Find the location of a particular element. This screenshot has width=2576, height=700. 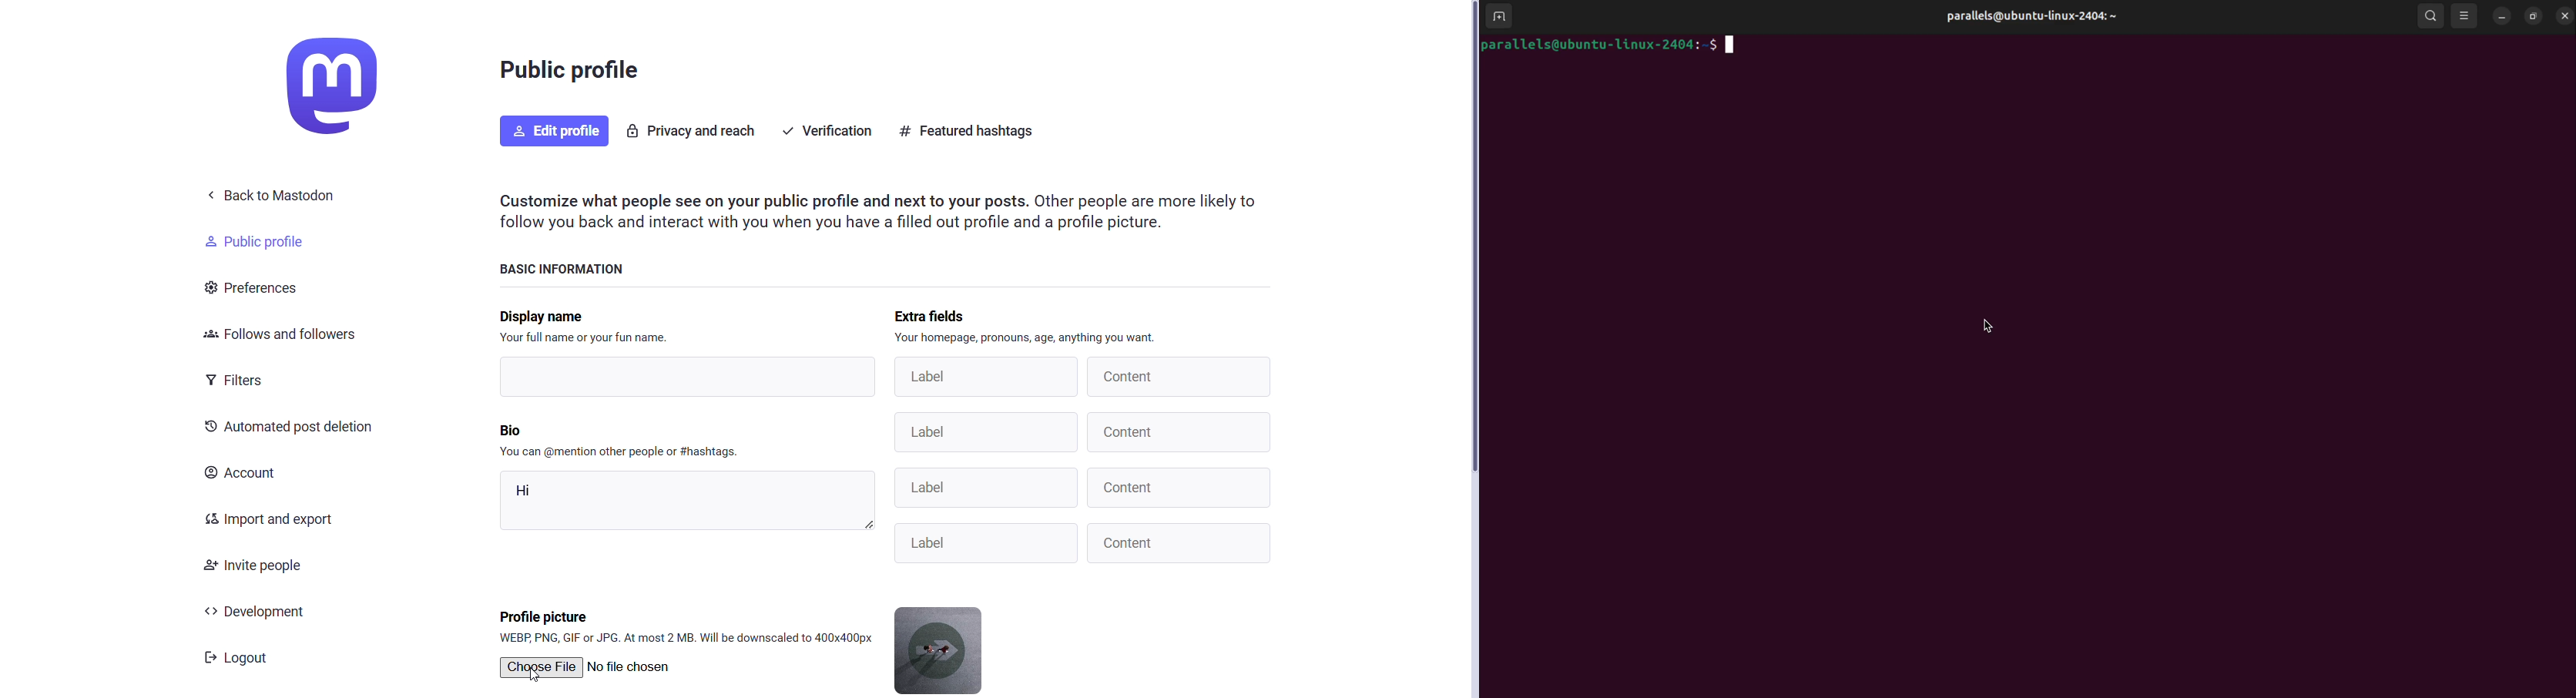

Content is located at coordinates (1180, 542).